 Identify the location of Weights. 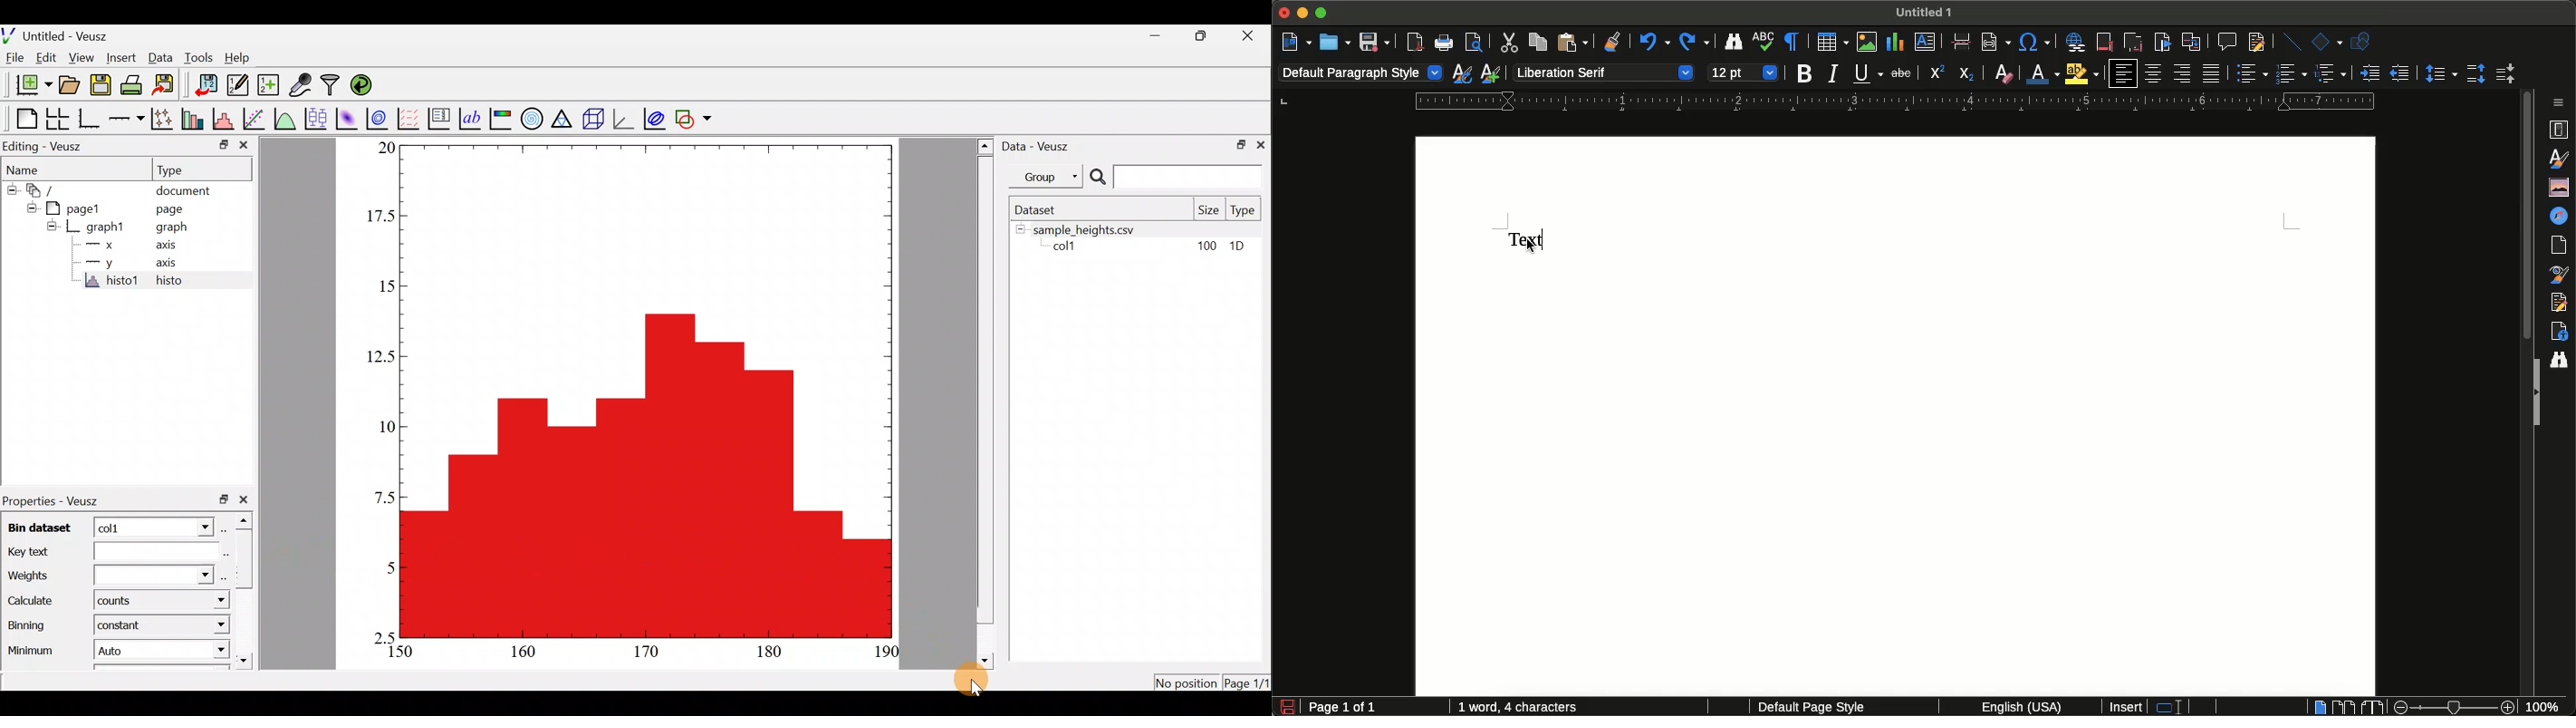
(107, 572).